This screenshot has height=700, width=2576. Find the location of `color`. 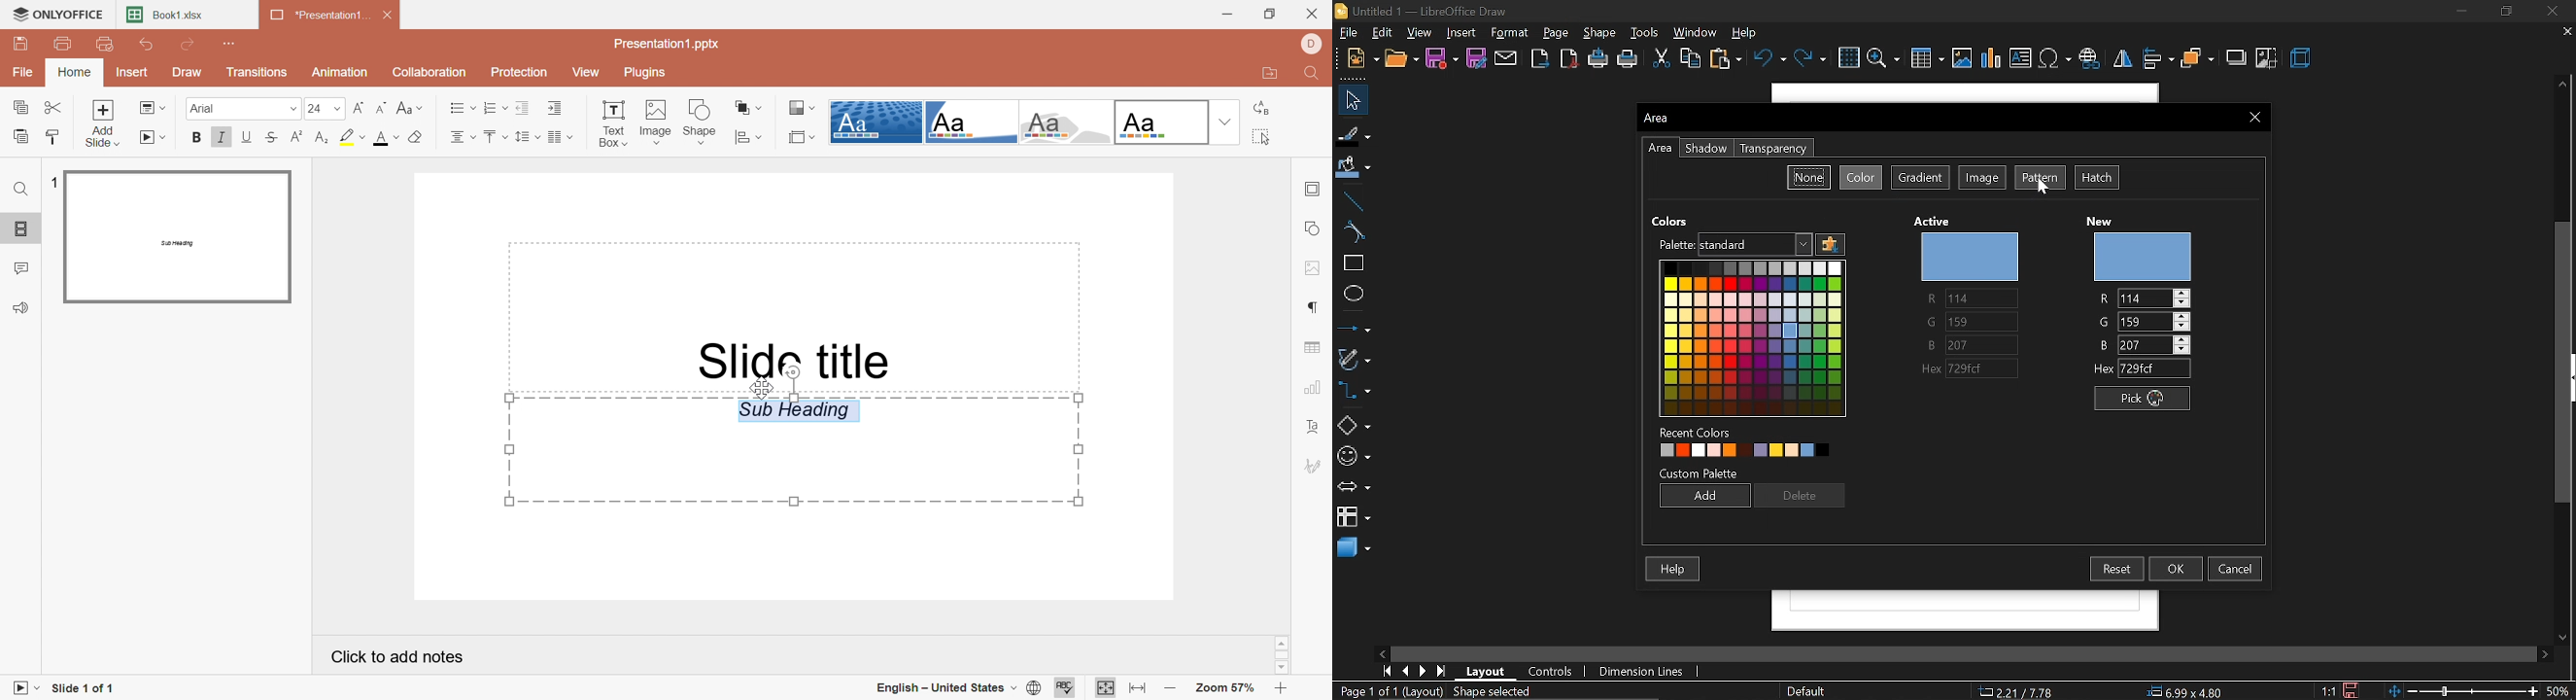

color is located at coordinates (1859, 179).